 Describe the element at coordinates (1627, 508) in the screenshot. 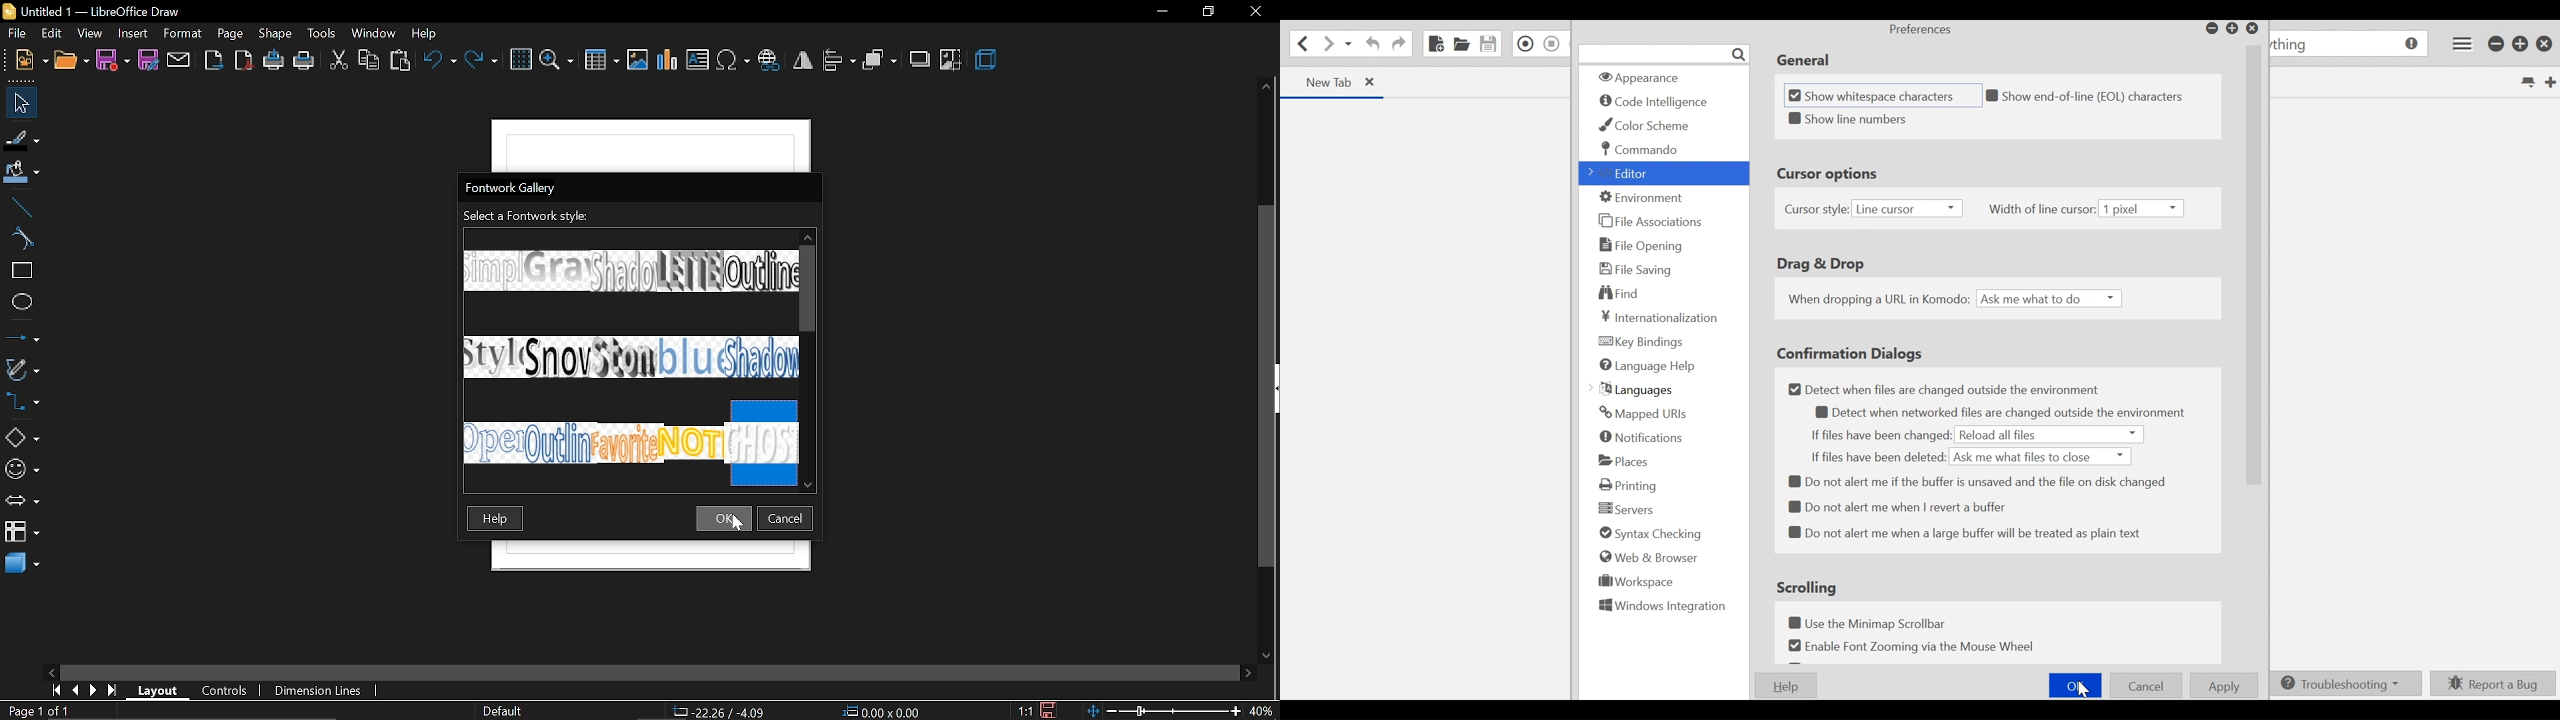

I see `Servers` at that location.